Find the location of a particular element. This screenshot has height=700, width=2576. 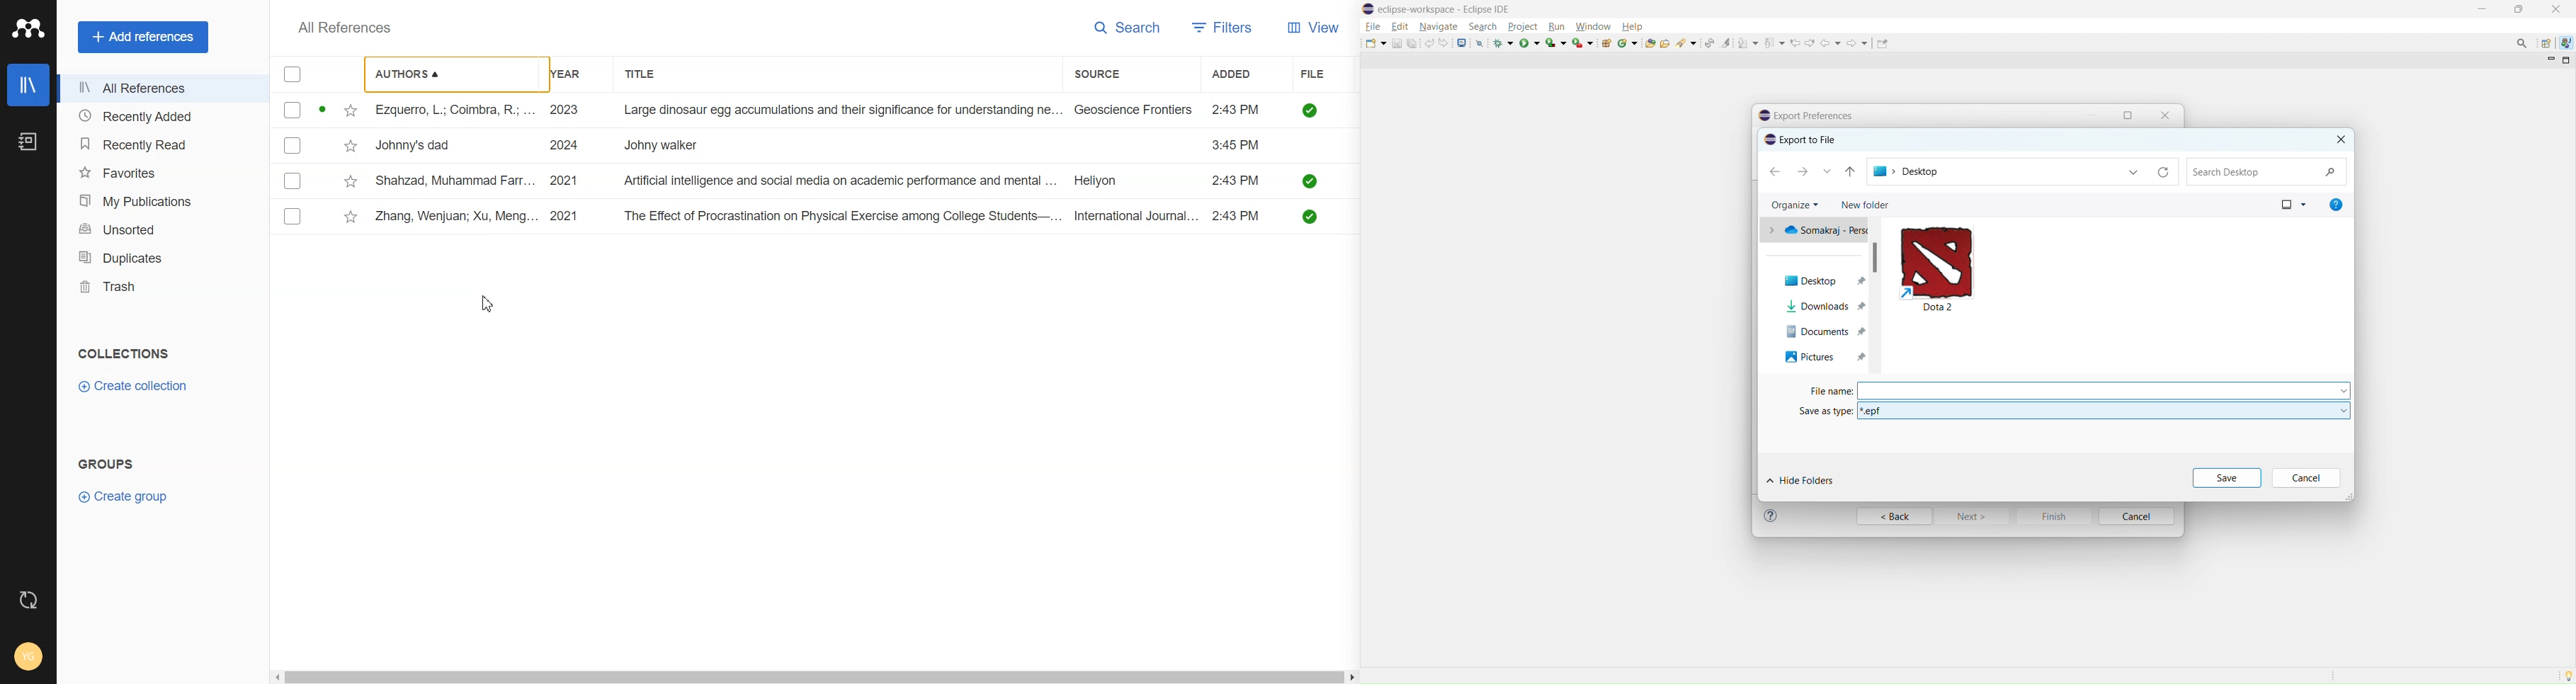

Logo is located at coordinates (28, 28).